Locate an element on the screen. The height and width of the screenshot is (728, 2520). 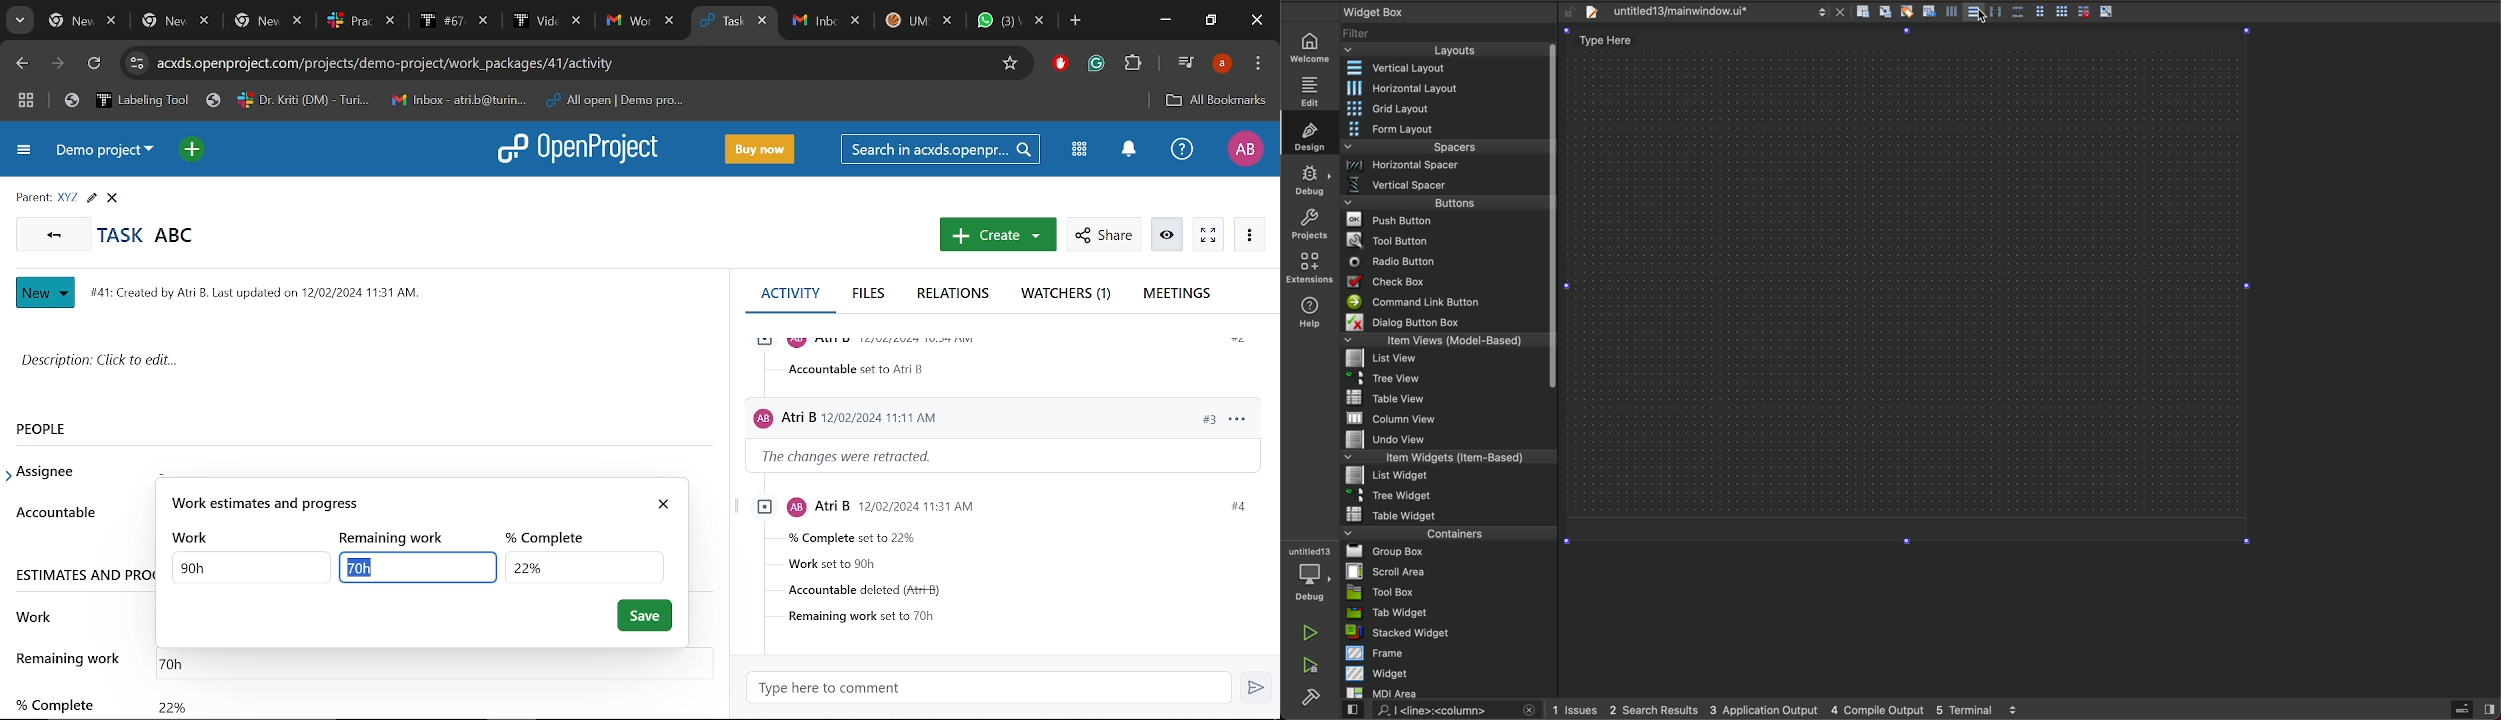
Help is located at coordinates (1182, 151).